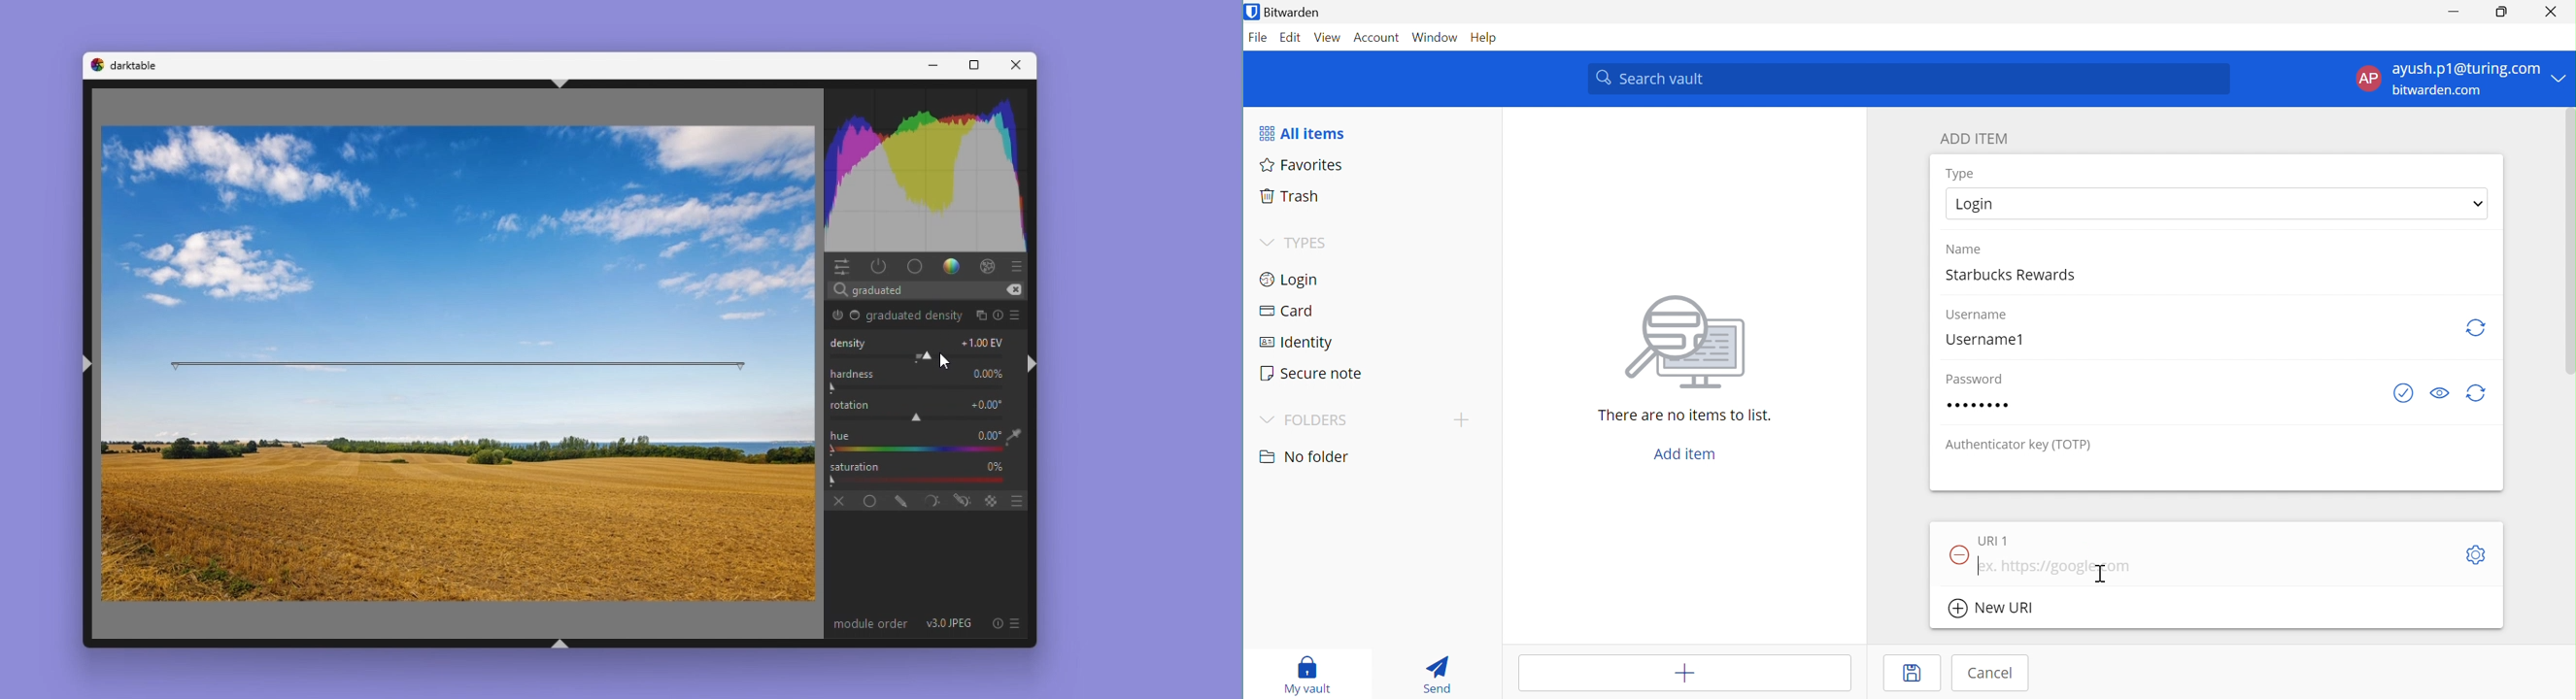  I want to click on 0.00%, so click(988, 373).